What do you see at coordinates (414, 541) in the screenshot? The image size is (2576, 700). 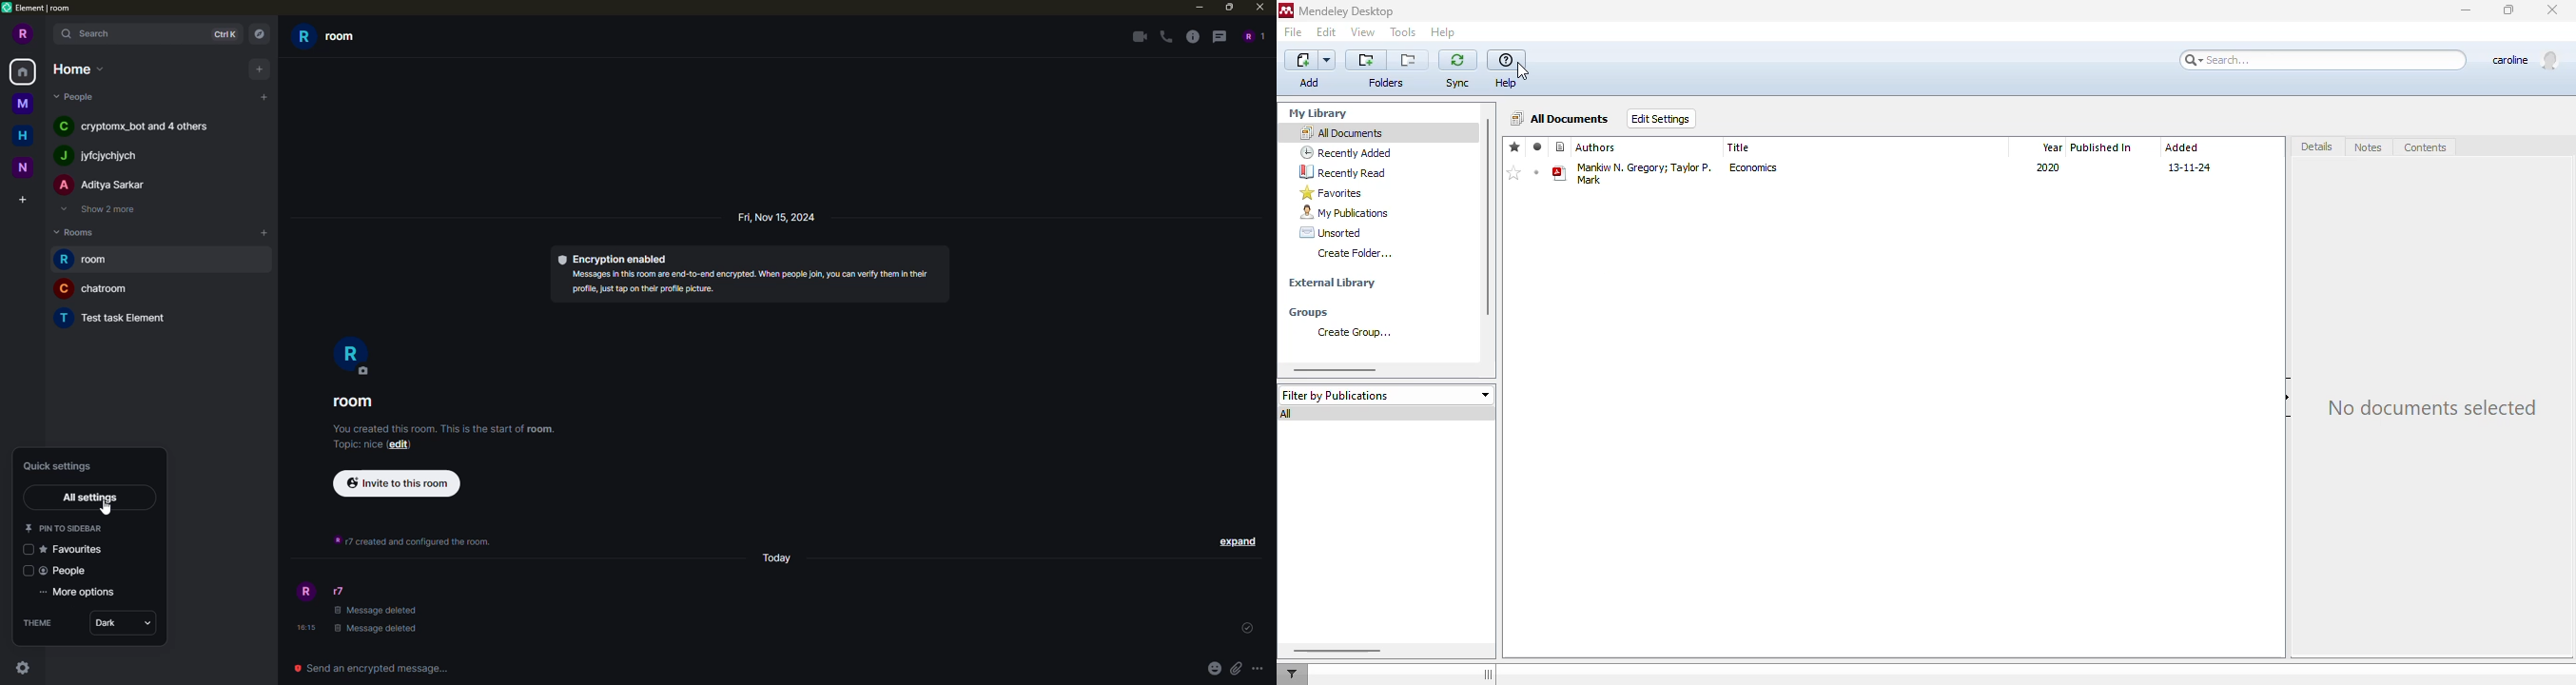 I see `info` at bounding box center [414, 541].